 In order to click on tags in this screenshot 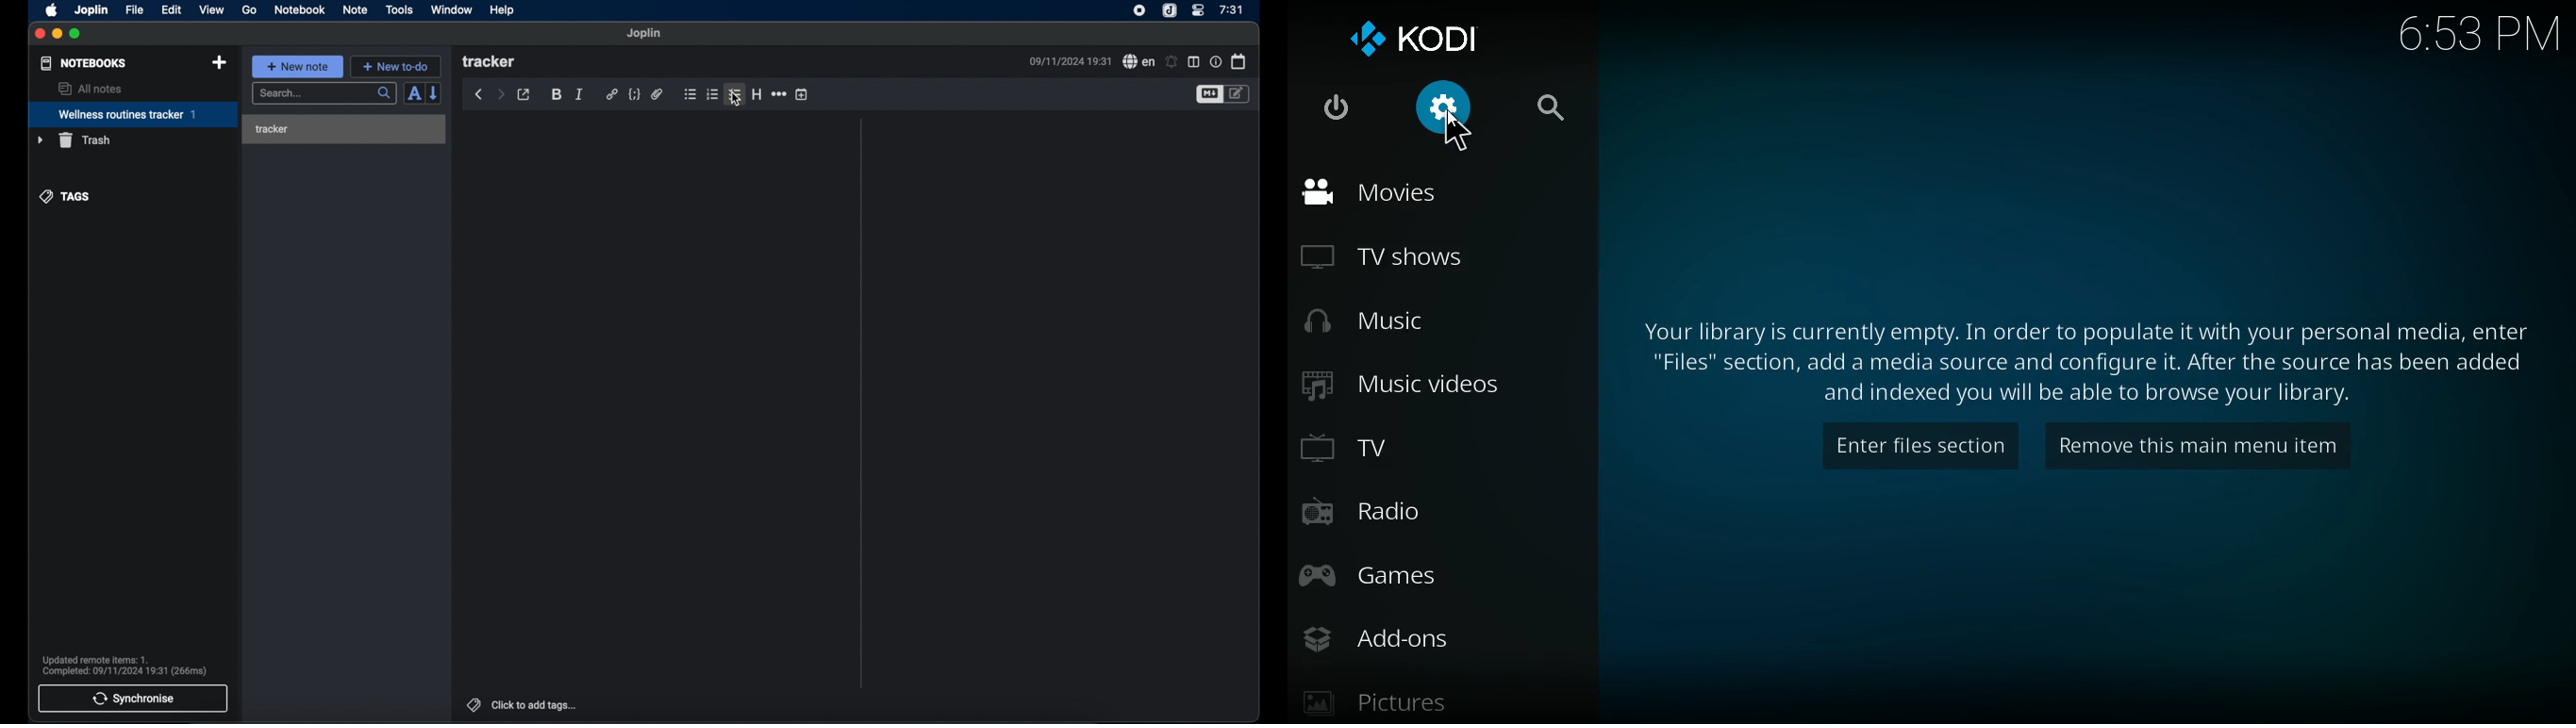, I will do `click(472, 703)`.